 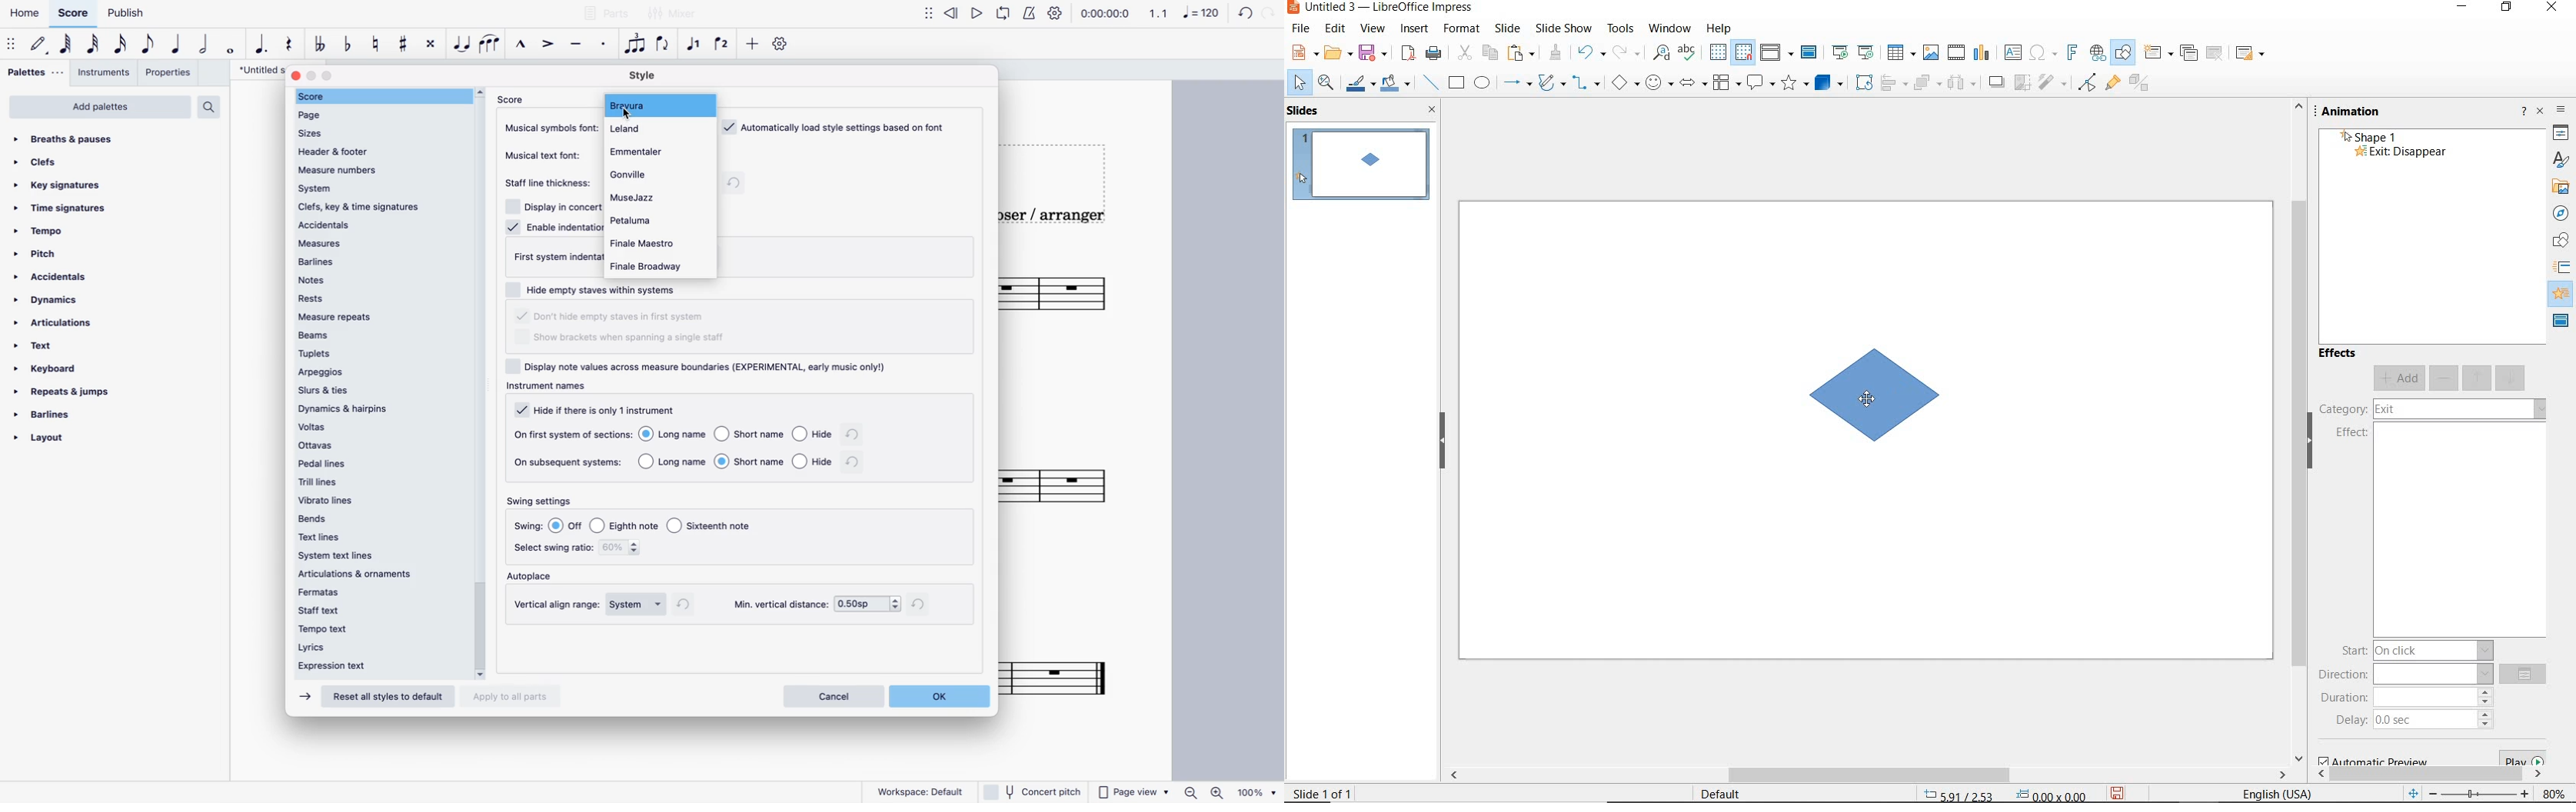 I want to click on repeats & jumps, so click(x=69, y=392).